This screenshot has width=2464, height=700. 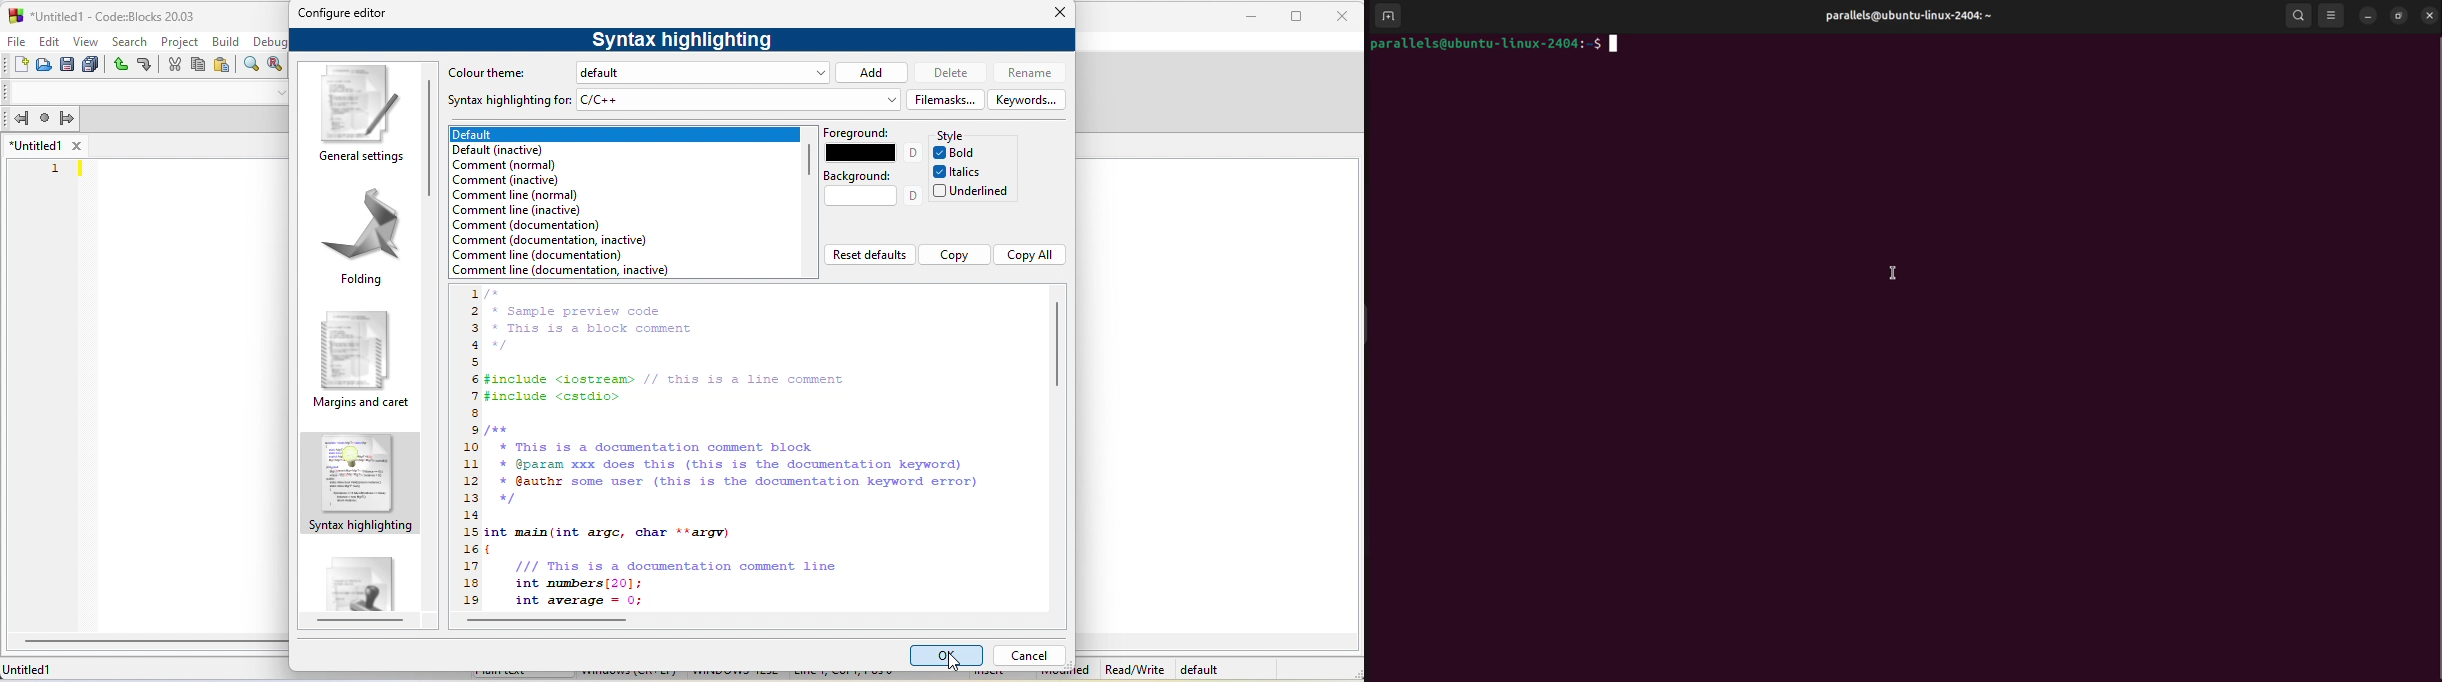 I want to click on find, so click(x=252, y=63).